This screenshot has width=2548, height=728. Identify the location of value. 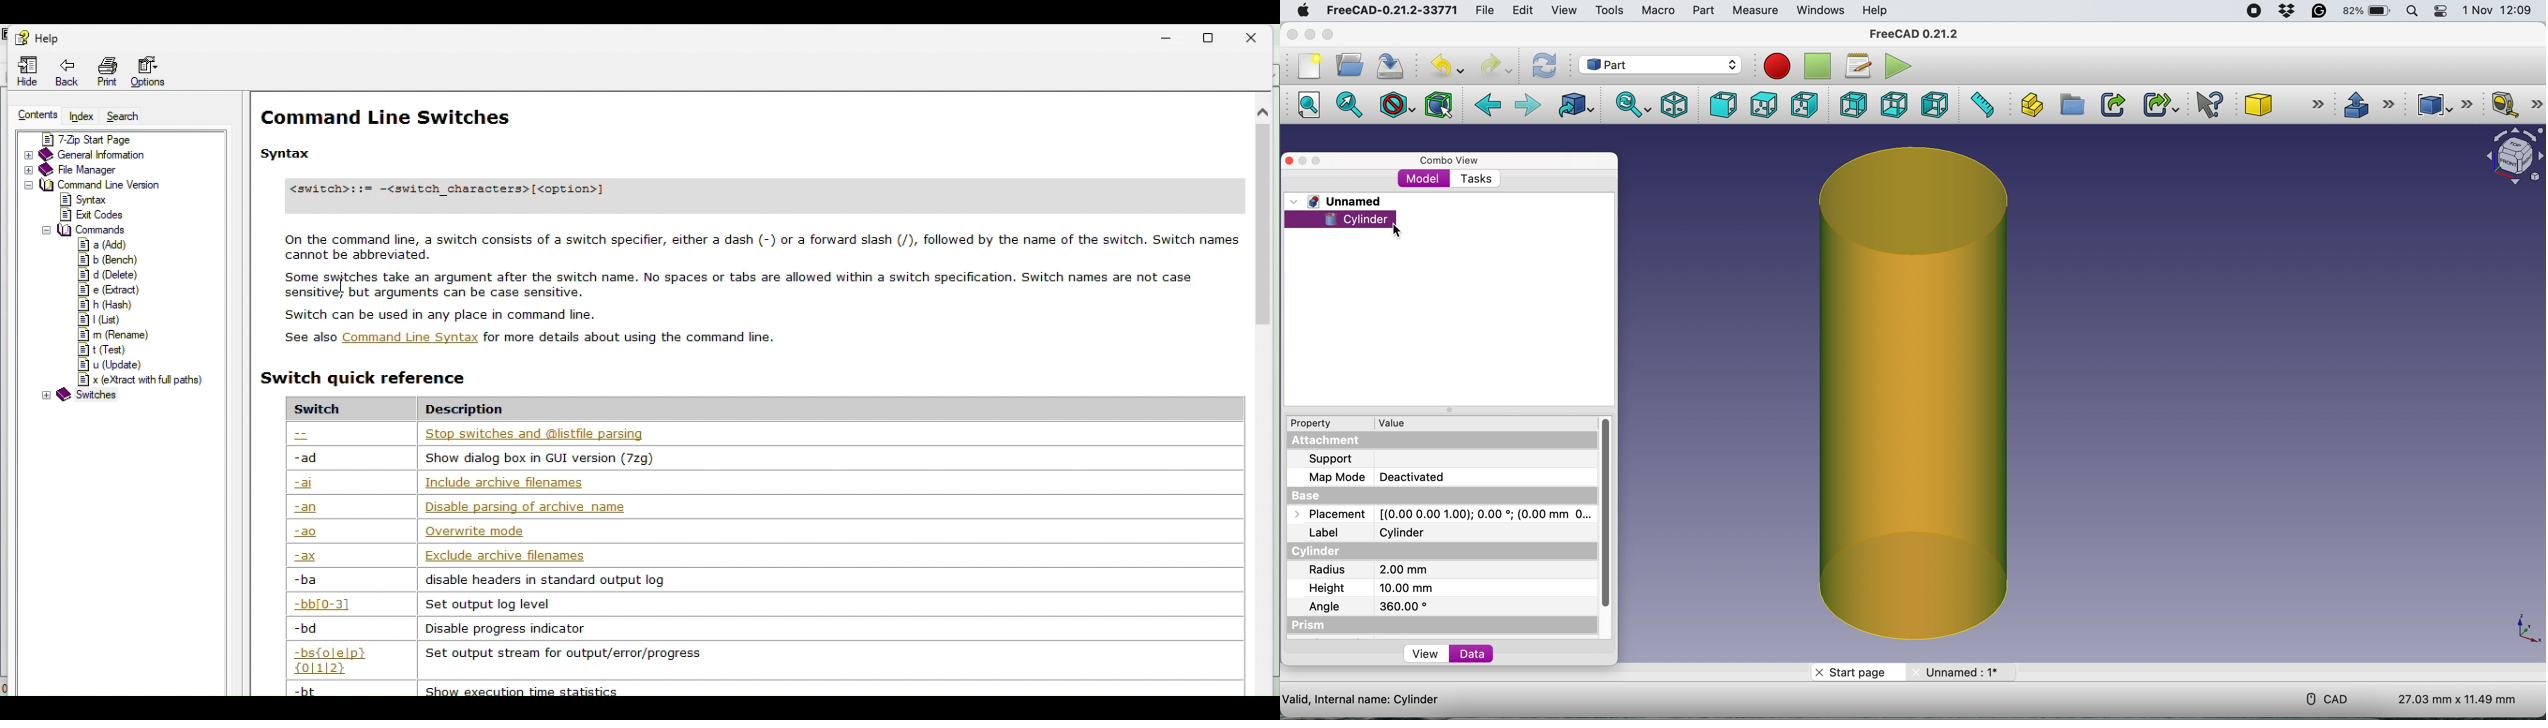
(1394, 422).